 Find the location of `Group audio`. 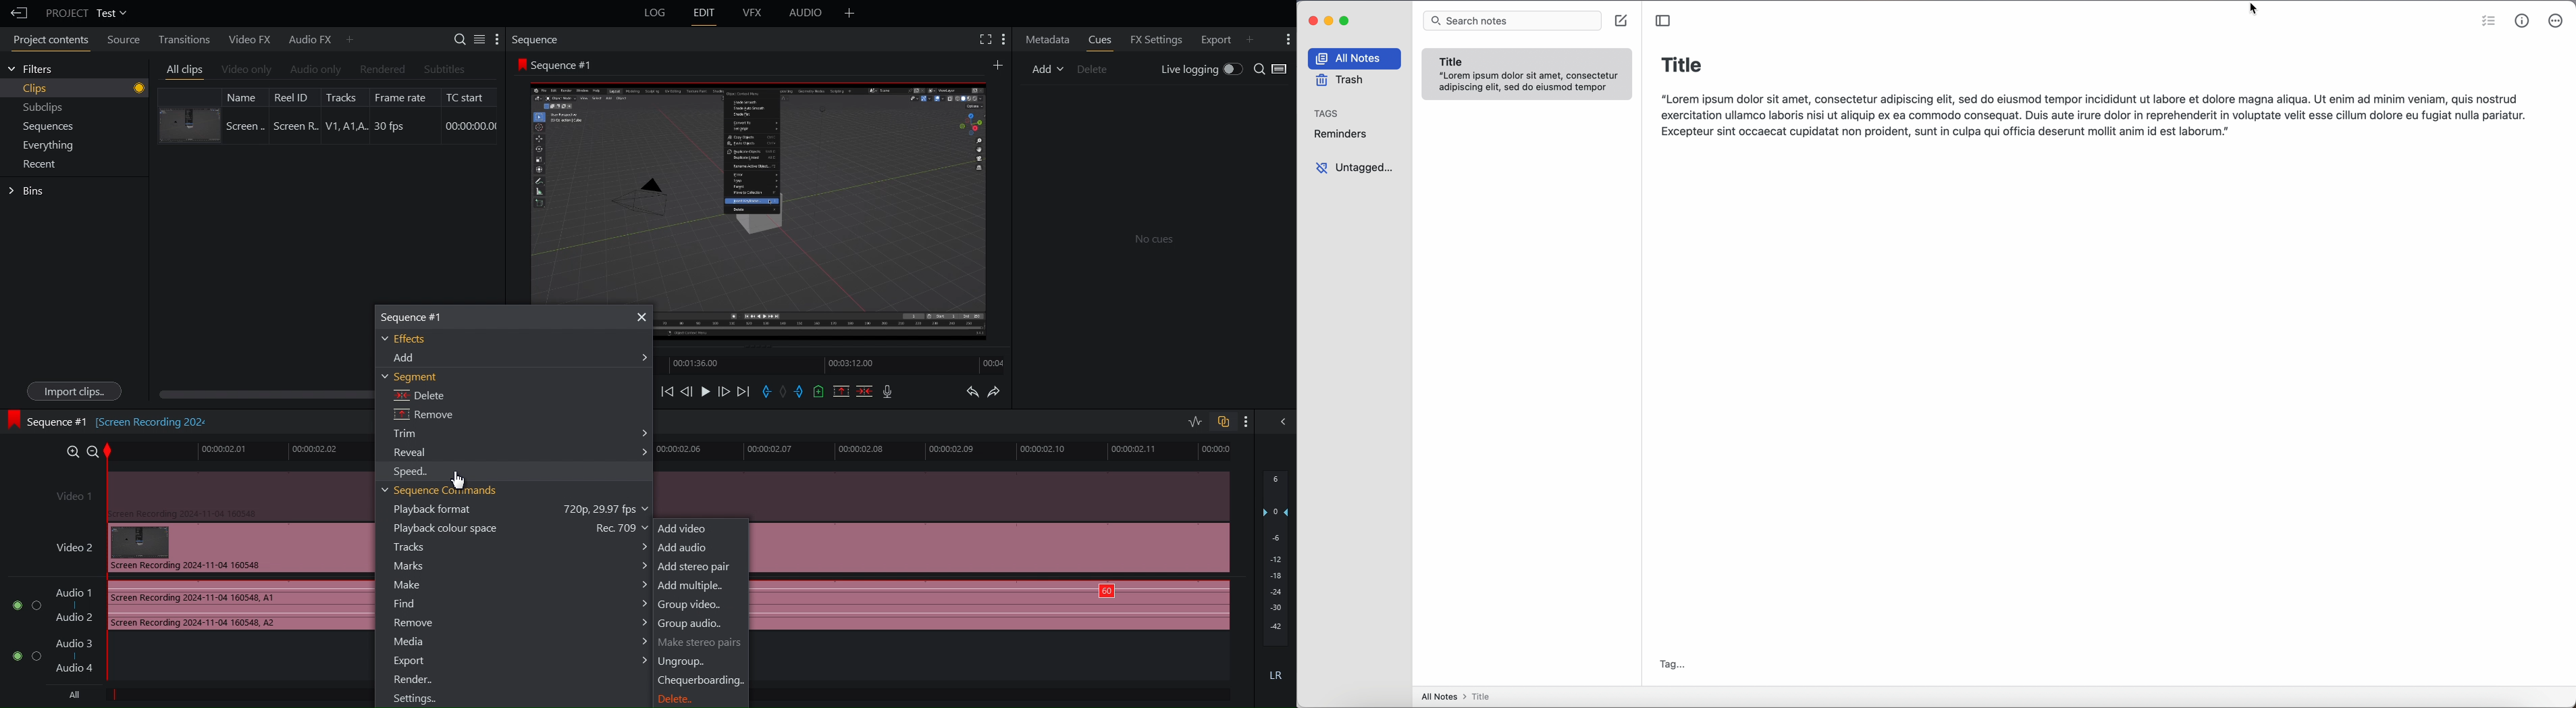

Group audio is located at coordinates (691, 625).